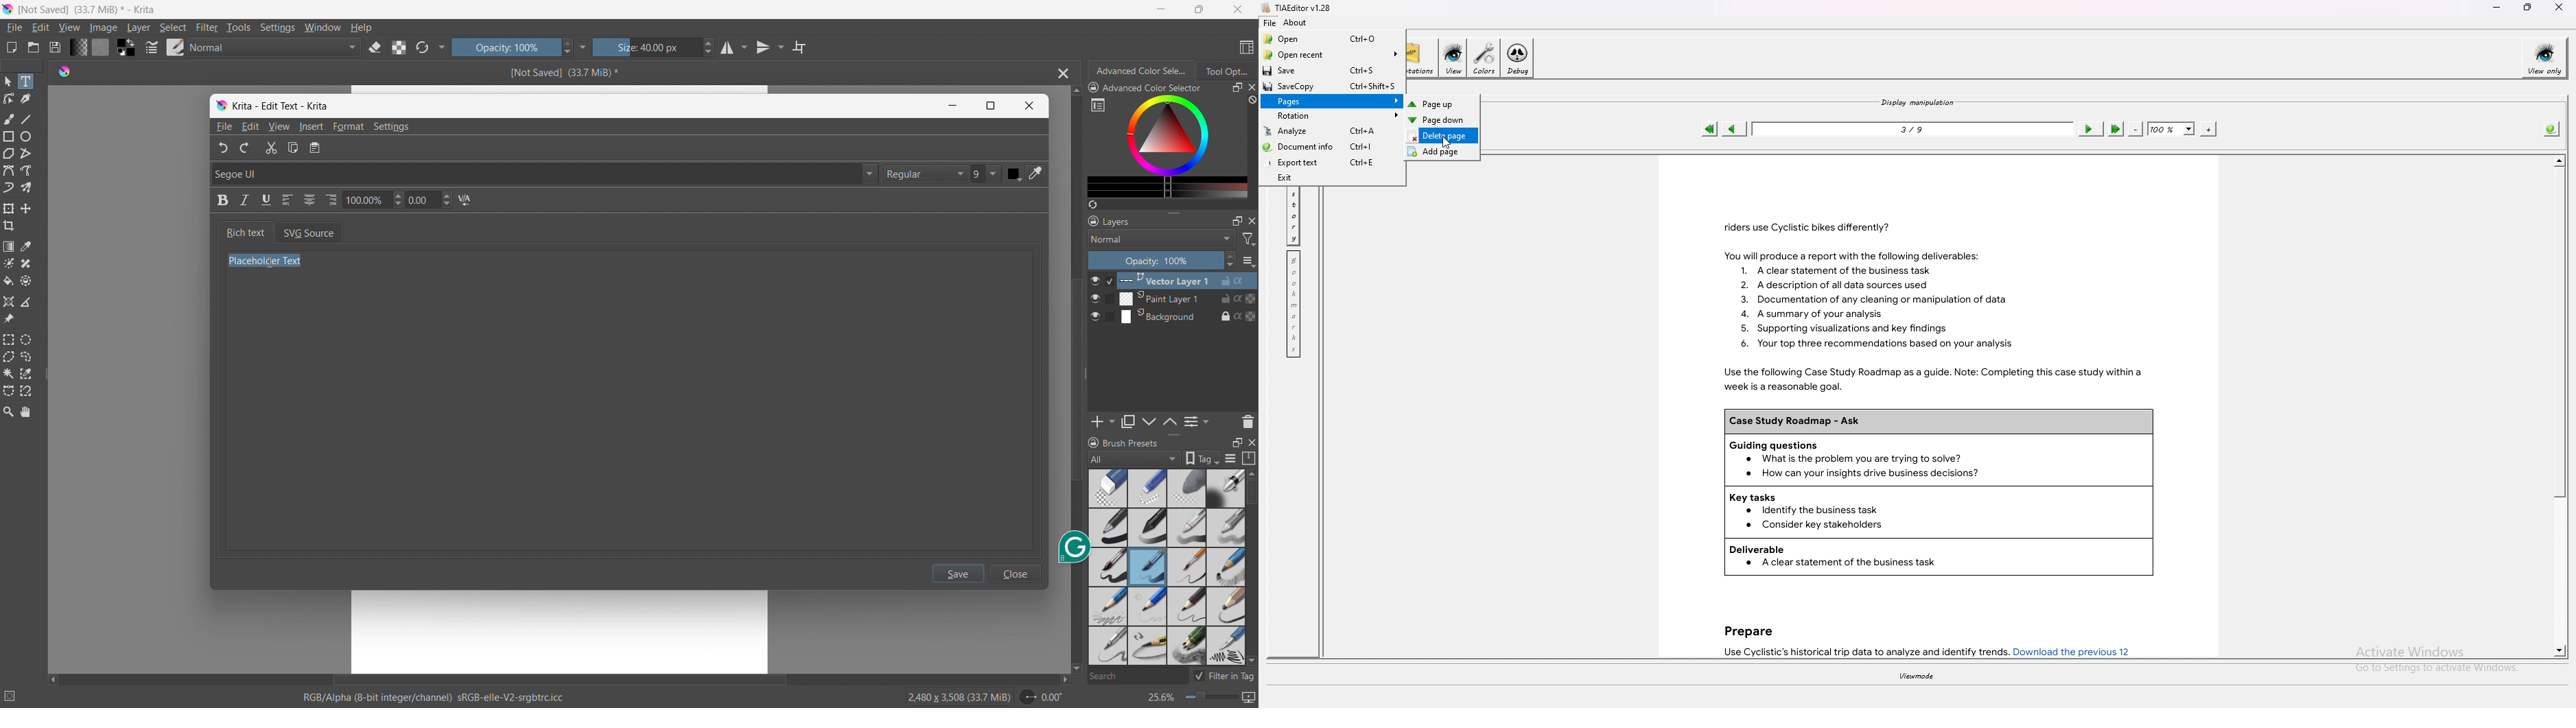 The height and width of the screenshot is (728, 2576). I want to click on file, so click(224, 127).